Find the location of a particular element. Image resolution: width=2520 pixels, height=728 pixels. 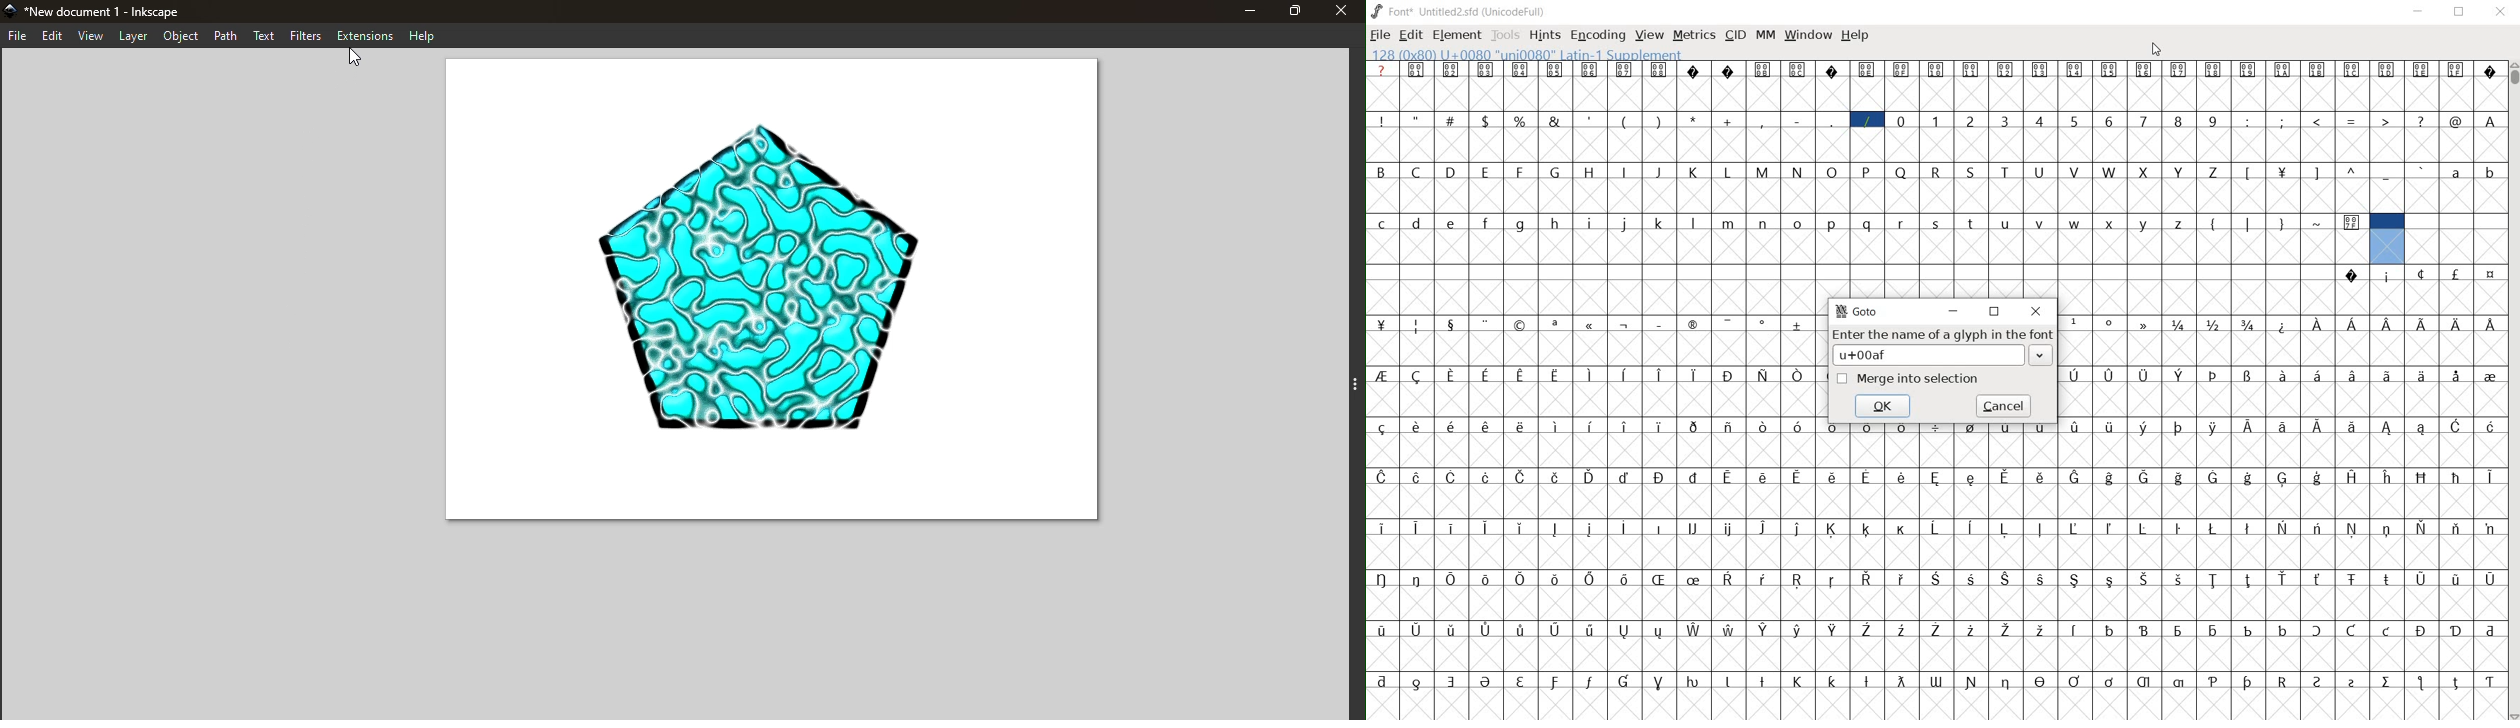

Symbol is located at coordinates (1592, 426).